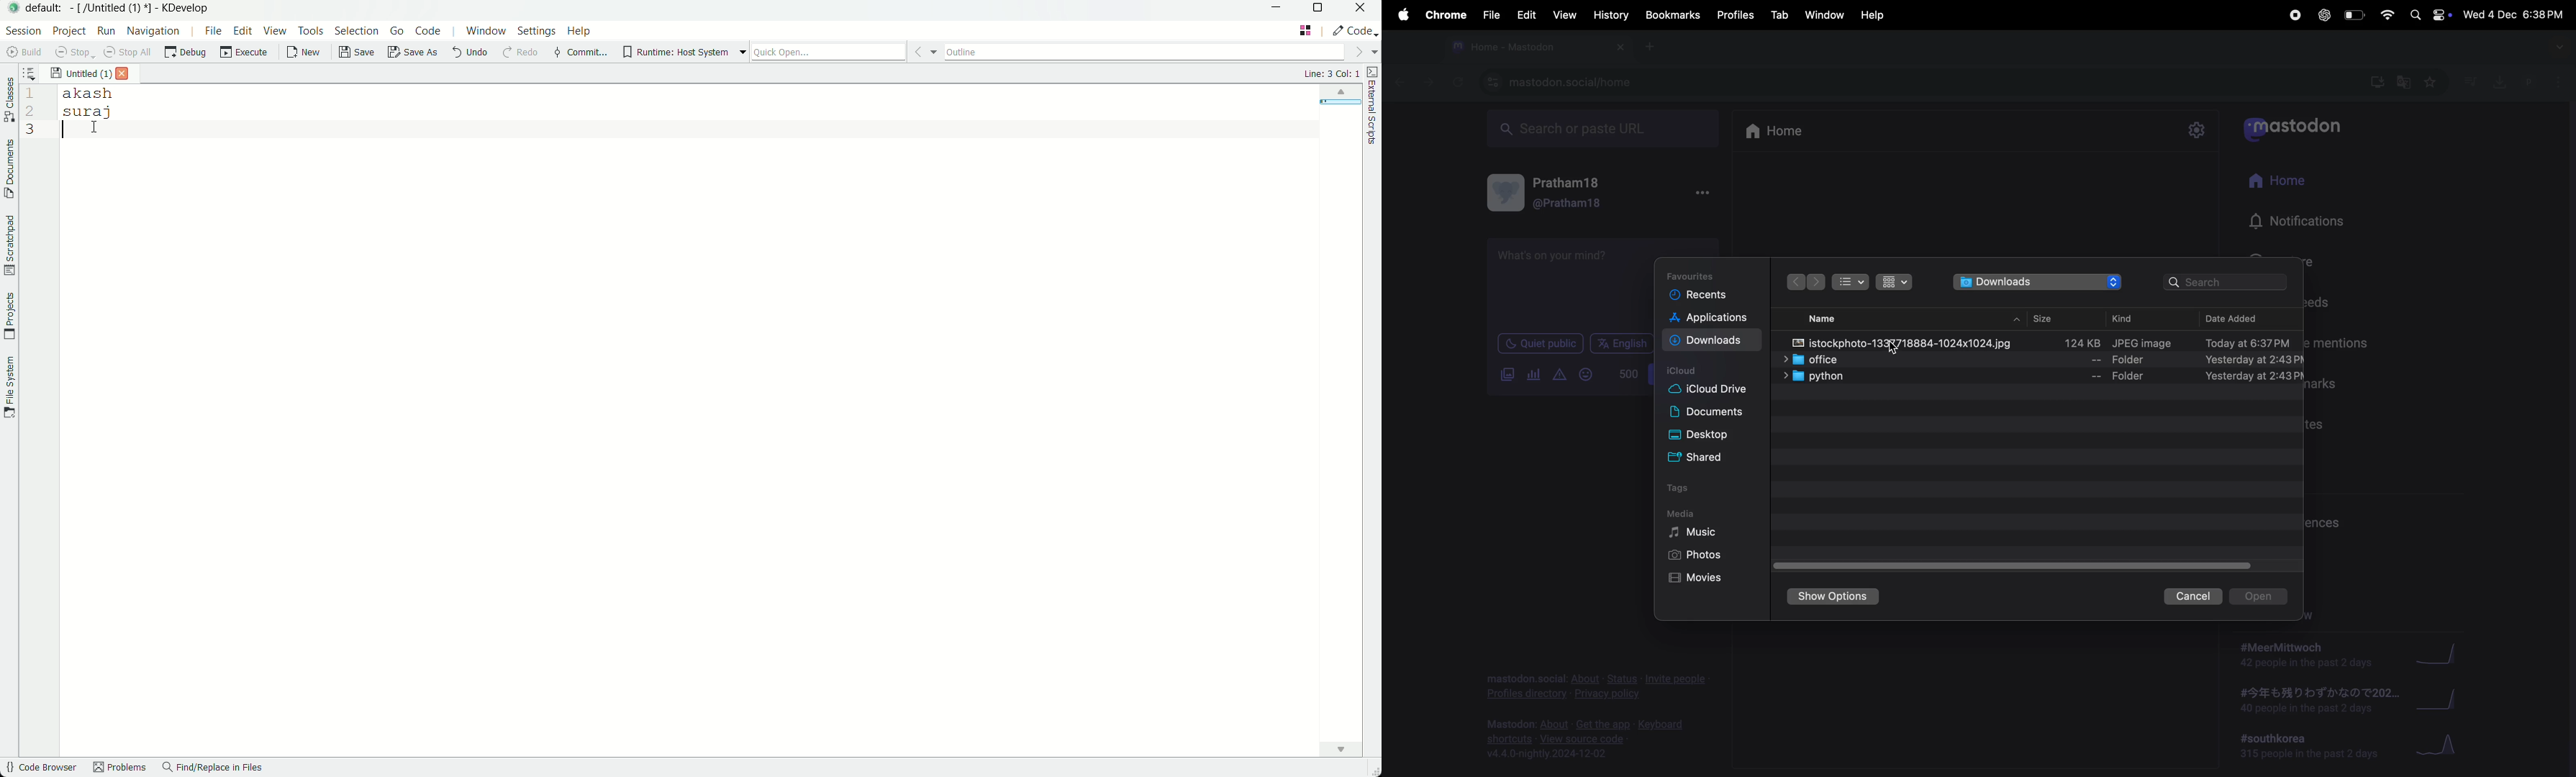 The width and height of the screenshot is (2576, 784). Describe the element at coordinates (2262, 595) in the screenshot. I see `open` at that location.